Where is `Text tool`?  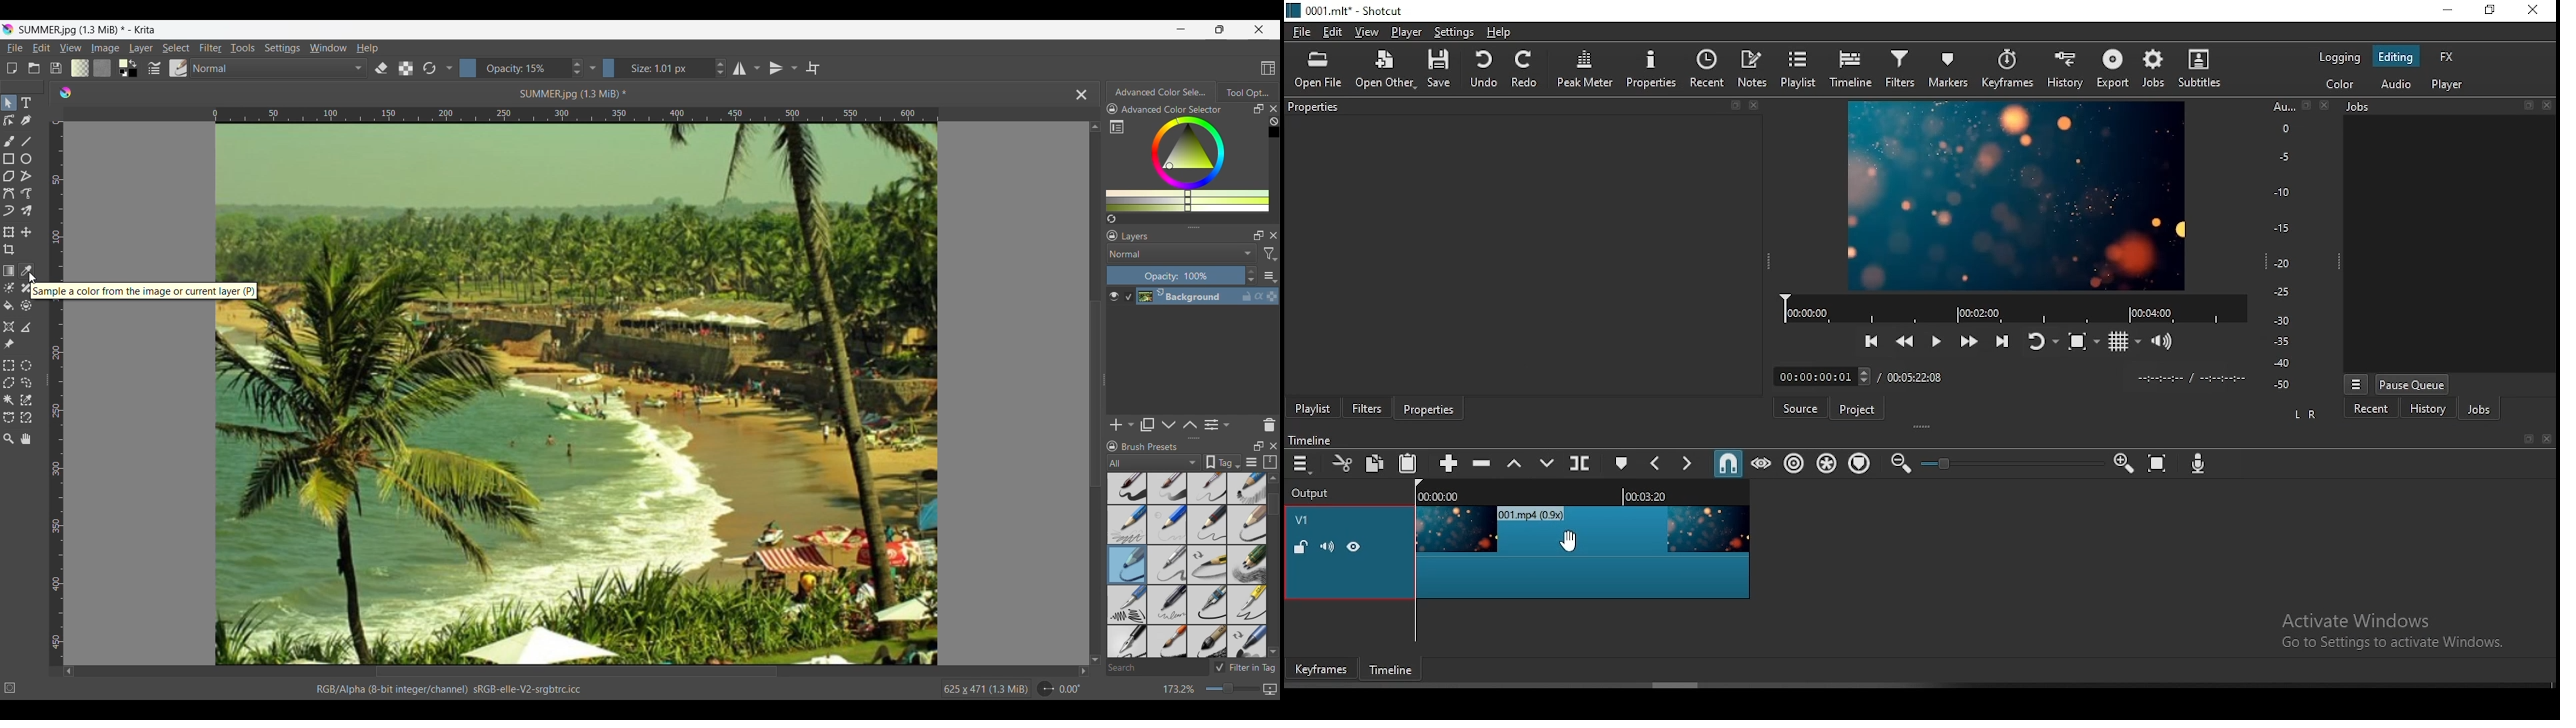
Text tool is located at coordinates (26, 103).